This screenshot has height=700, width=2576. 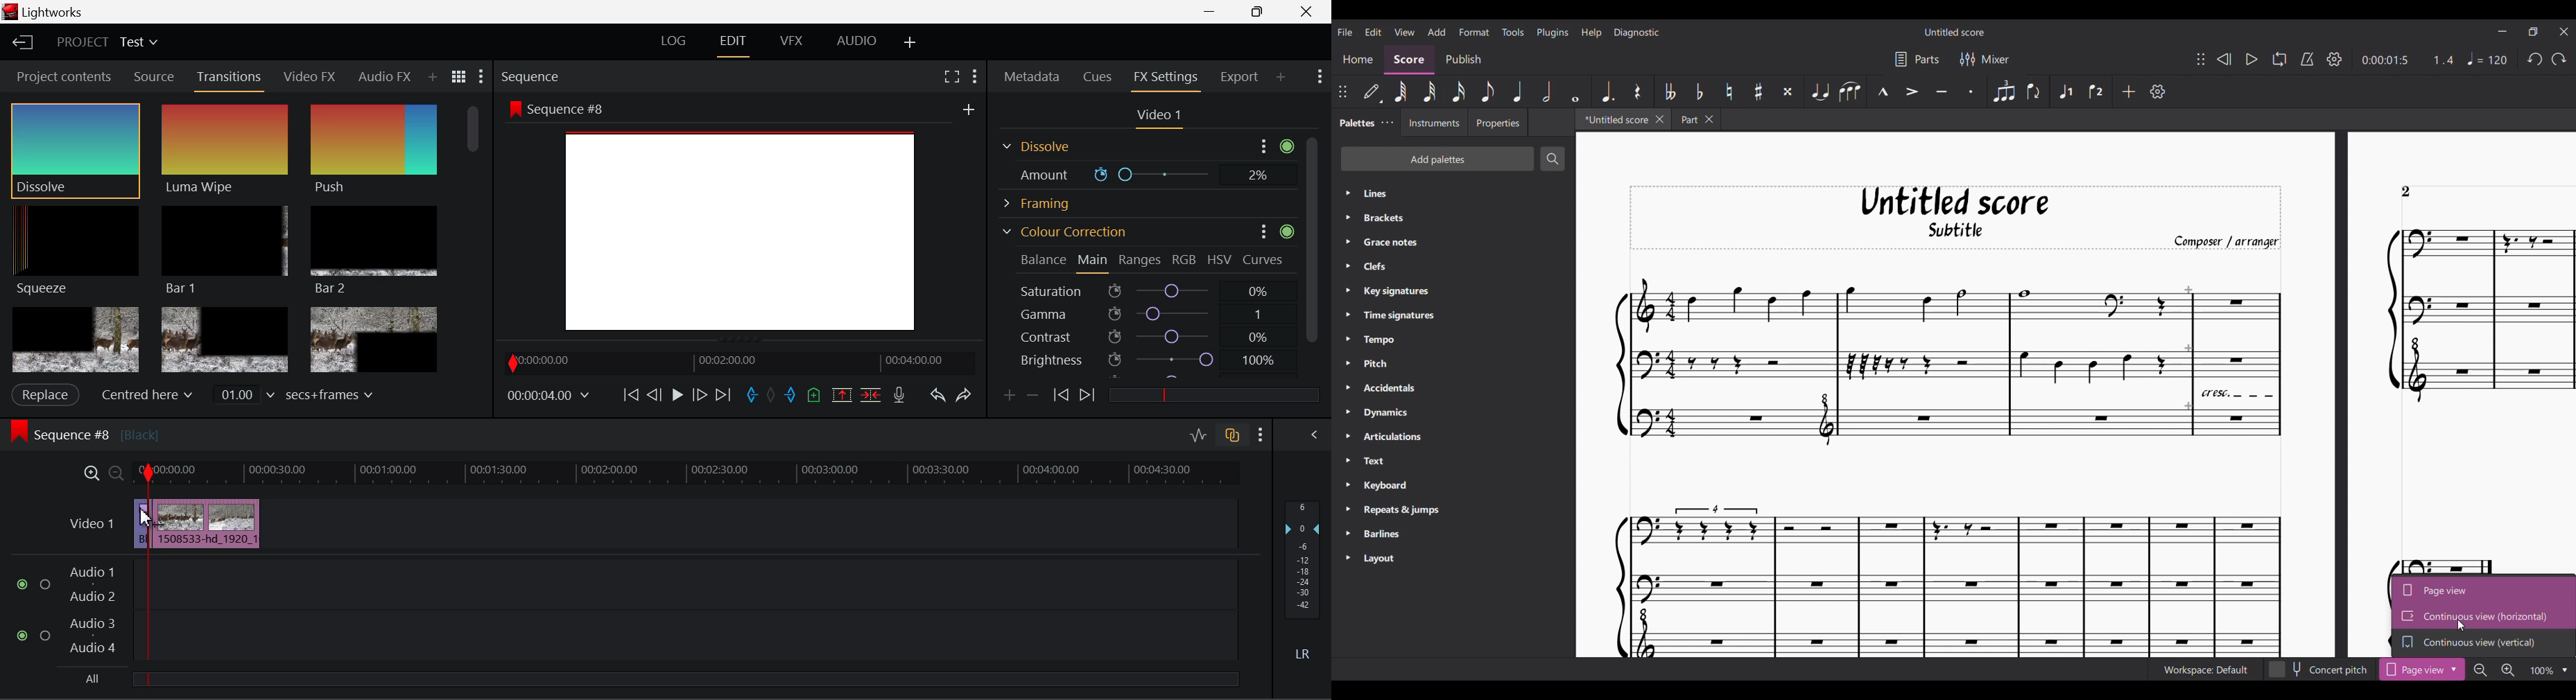 What do you see at coordinates (549, 396) in the screenshot?
I see `Frame Time` at bounding box center [549, 396].